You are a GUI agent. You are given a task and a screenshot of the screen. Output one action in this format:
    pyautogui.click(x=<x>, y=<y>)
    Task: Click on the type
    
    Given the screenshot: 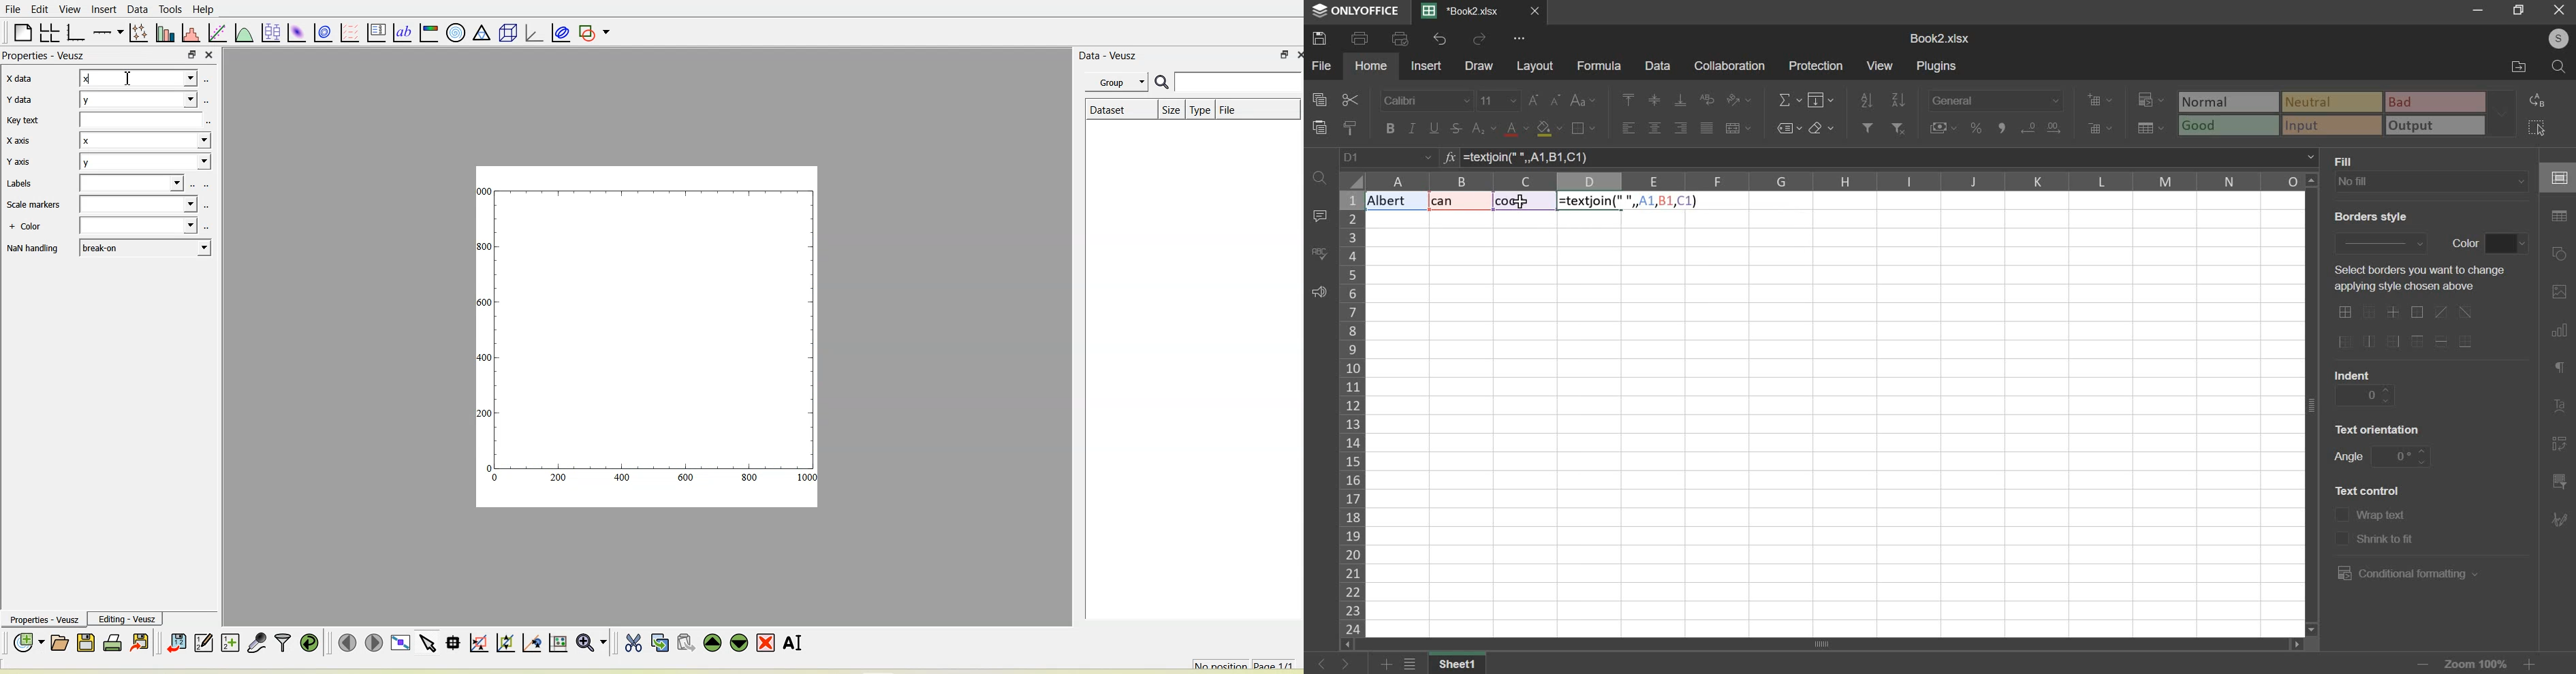 What is the action you would take?
    pyautogui.click(x=2348, y=114)
    